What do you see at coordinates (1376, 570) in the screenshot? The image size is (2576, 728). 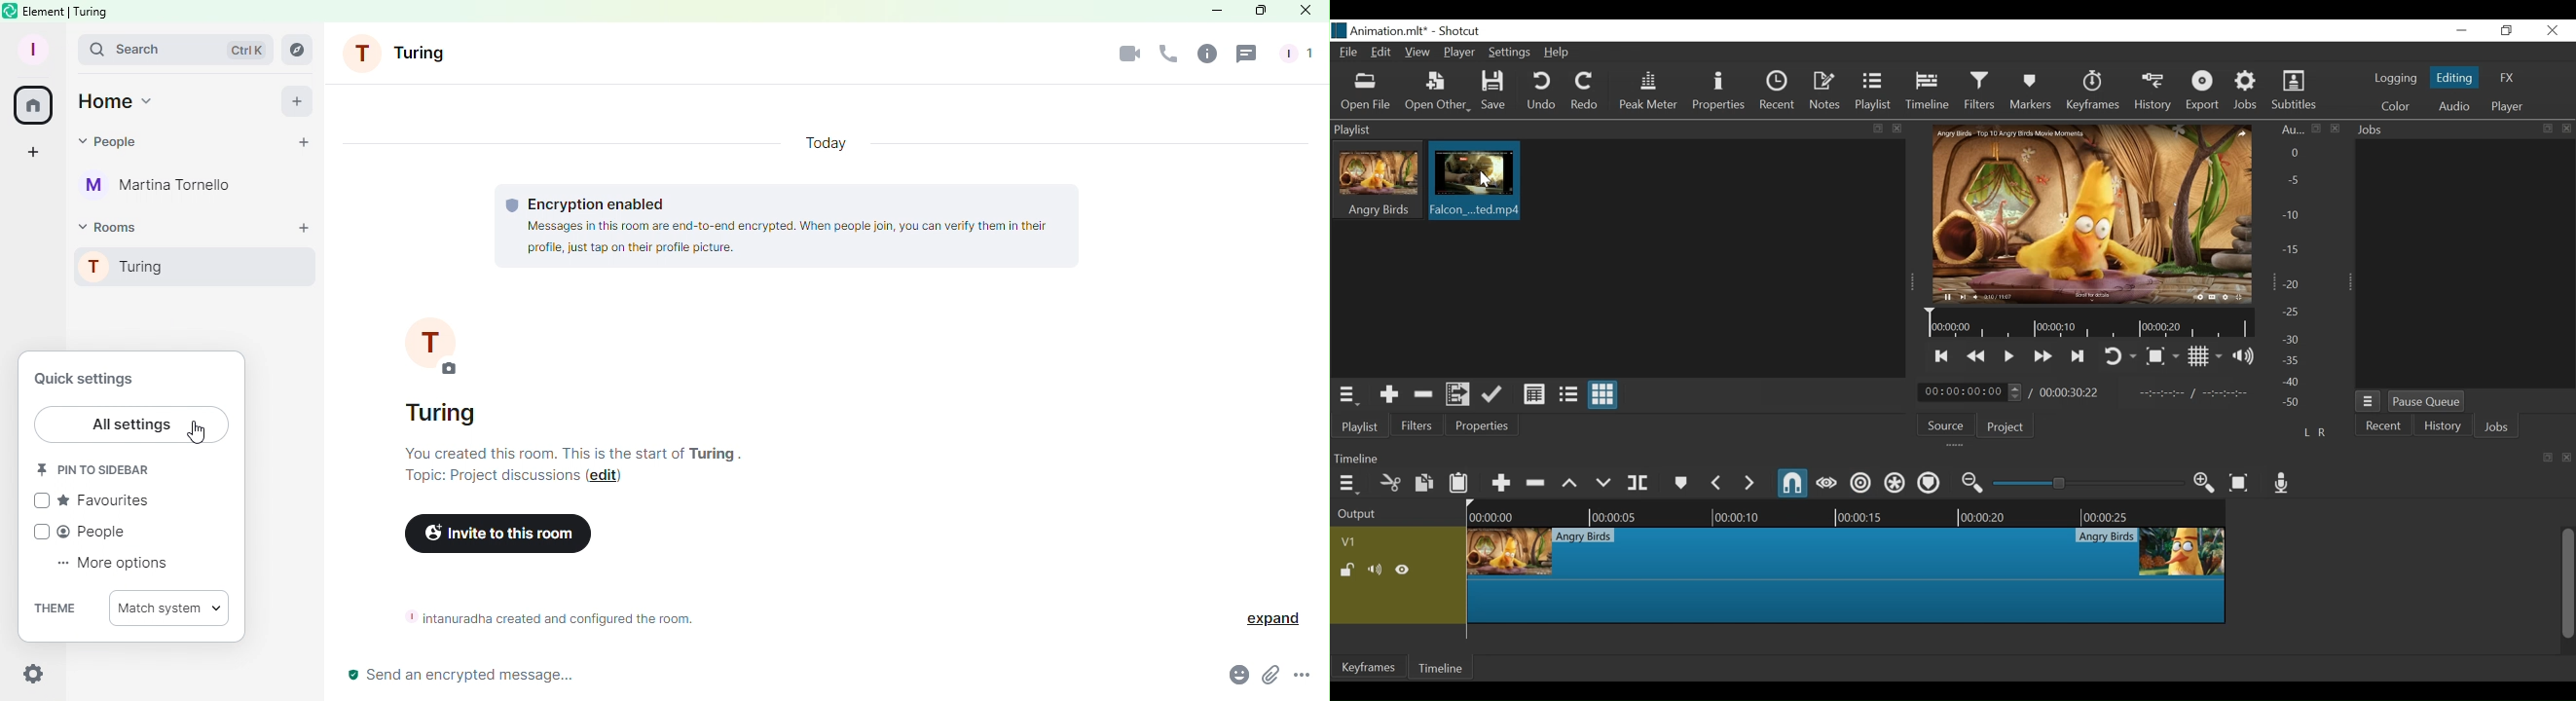 I see `Mute` at bounding box center [1376, 570].